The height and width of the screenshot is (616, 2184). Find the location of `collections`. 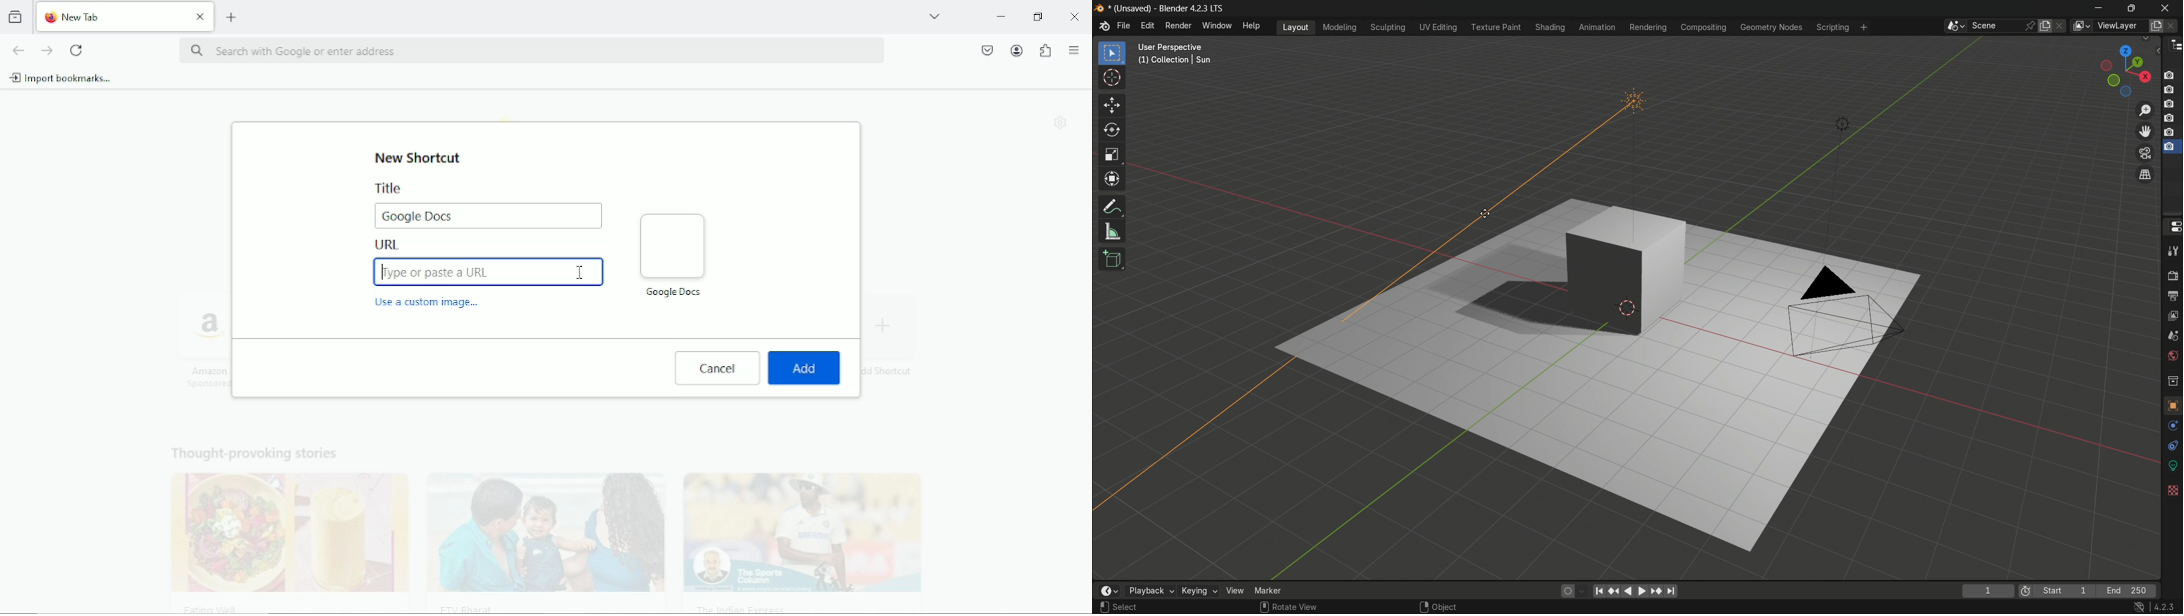

collections is located at coordinates (2173, 380).